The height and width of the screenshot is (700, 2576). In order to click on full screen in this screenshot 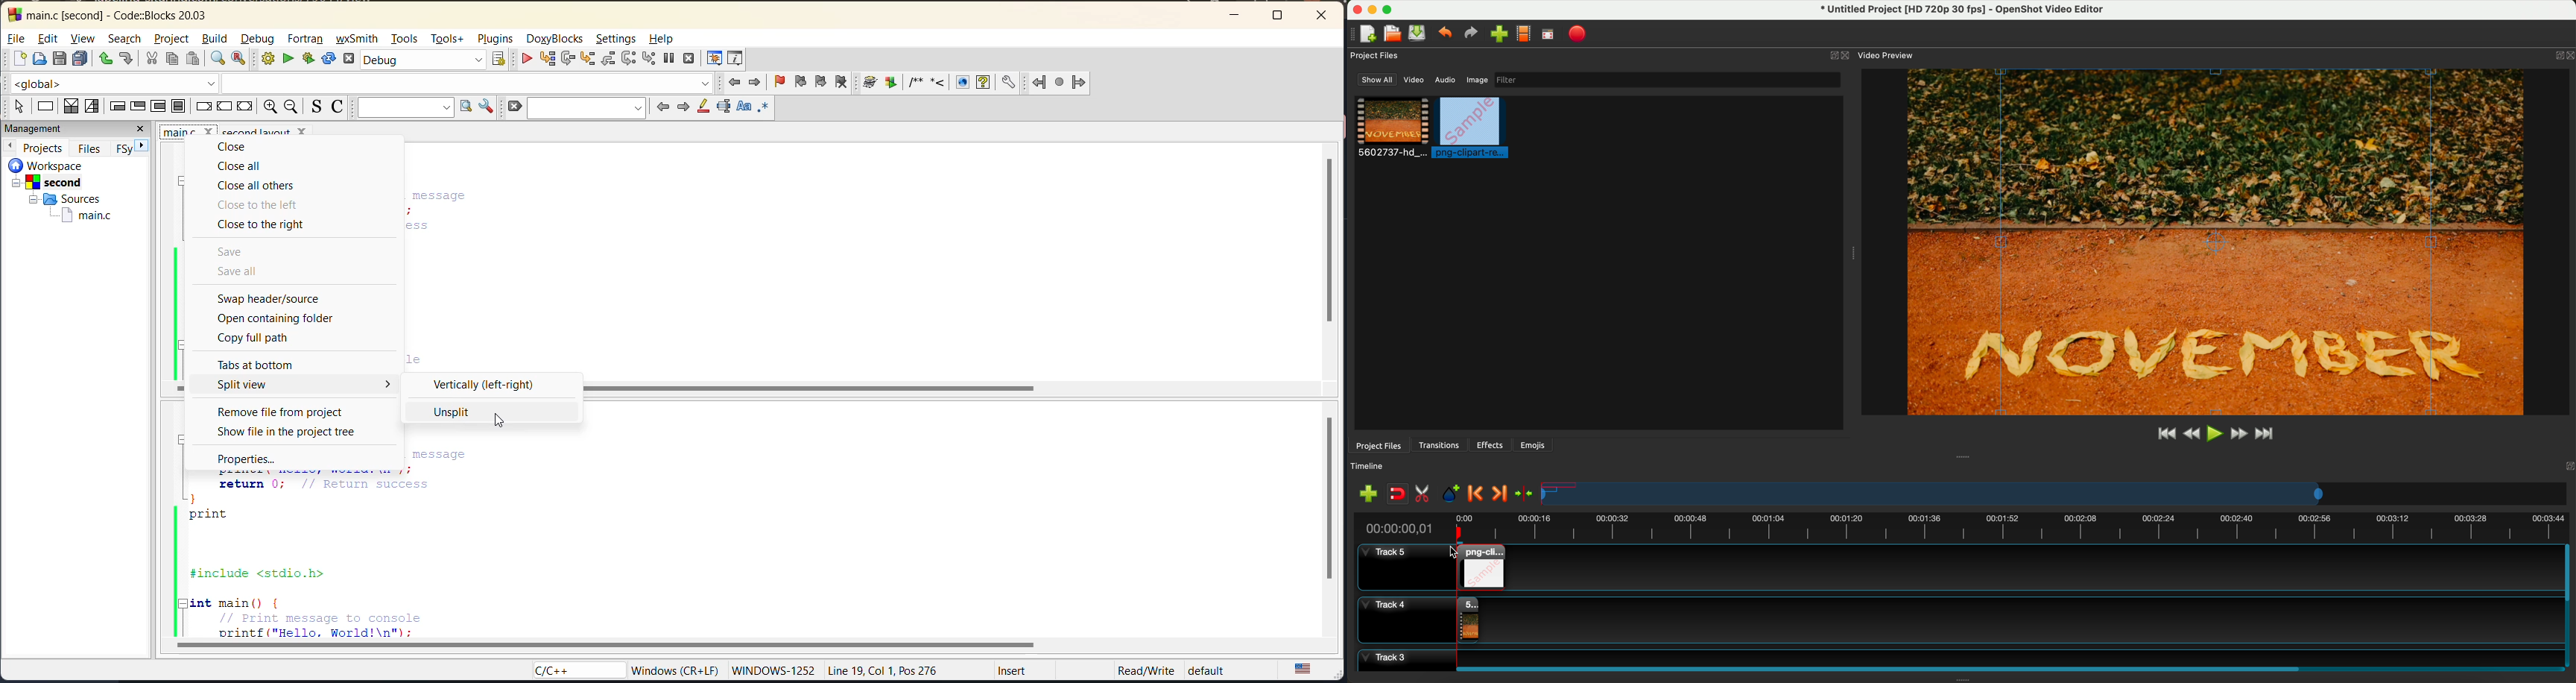, I will do `click(1548, 36)`.